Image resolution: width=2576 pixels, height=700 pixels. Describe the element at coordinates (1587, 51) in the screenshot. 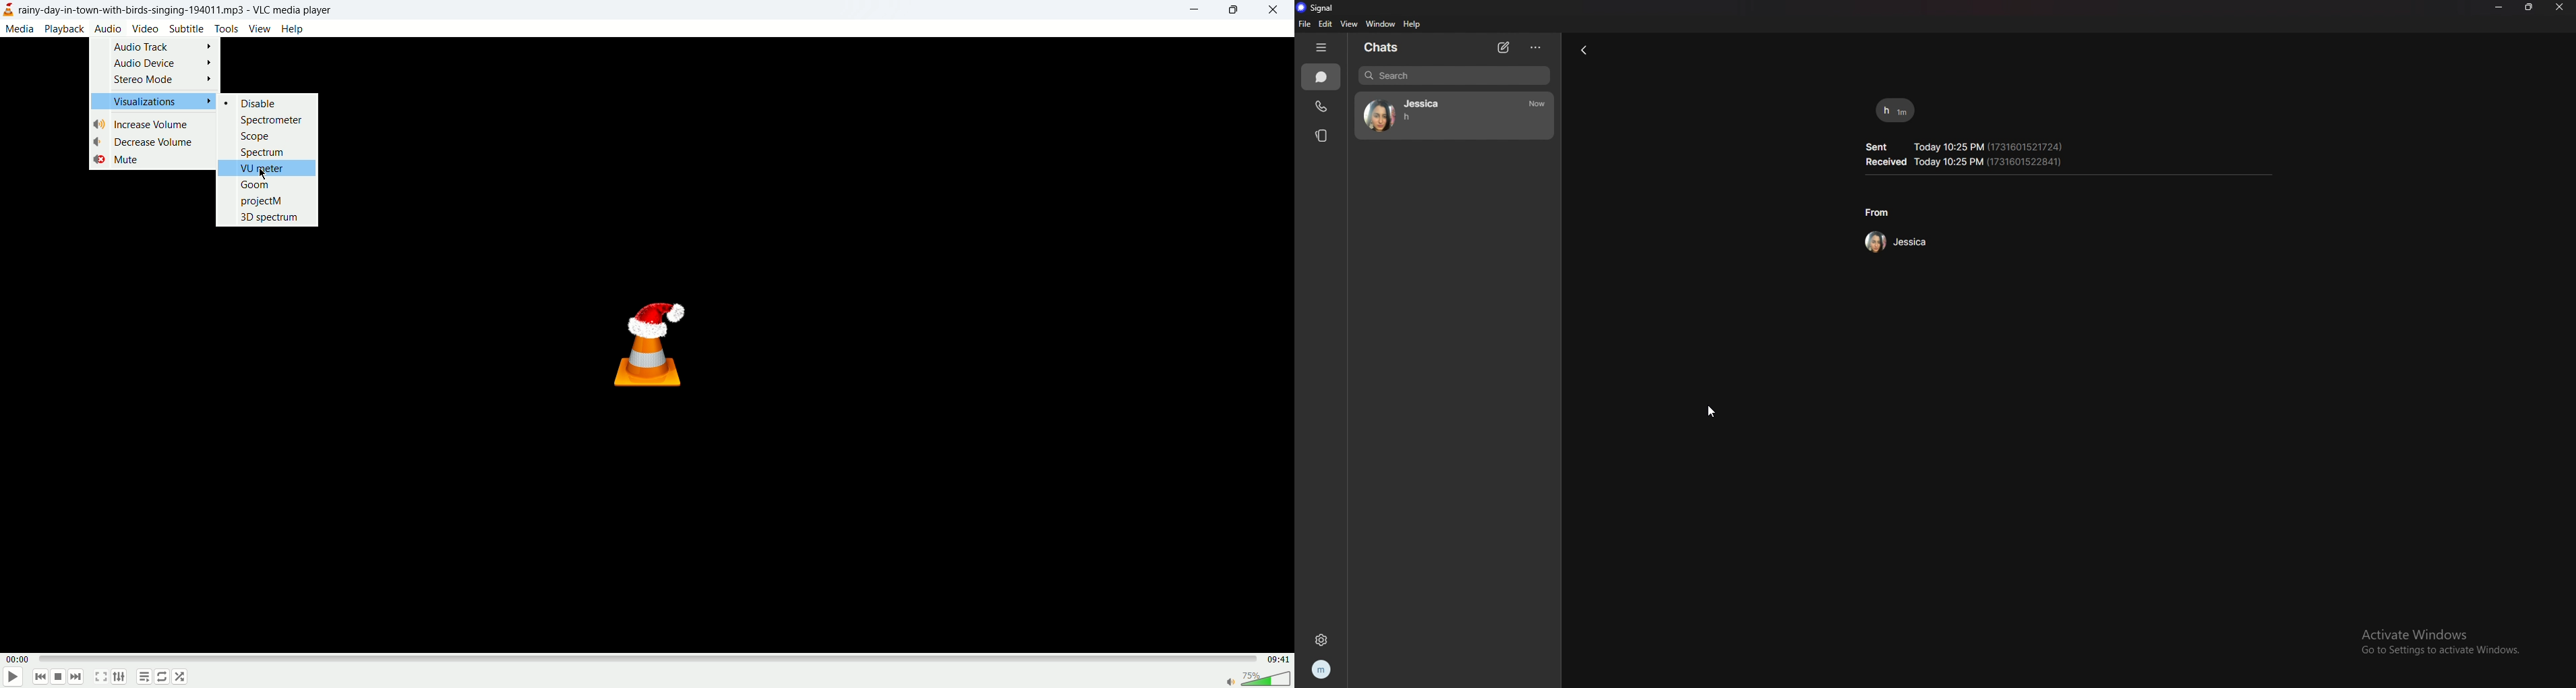

I see `back` at that location.